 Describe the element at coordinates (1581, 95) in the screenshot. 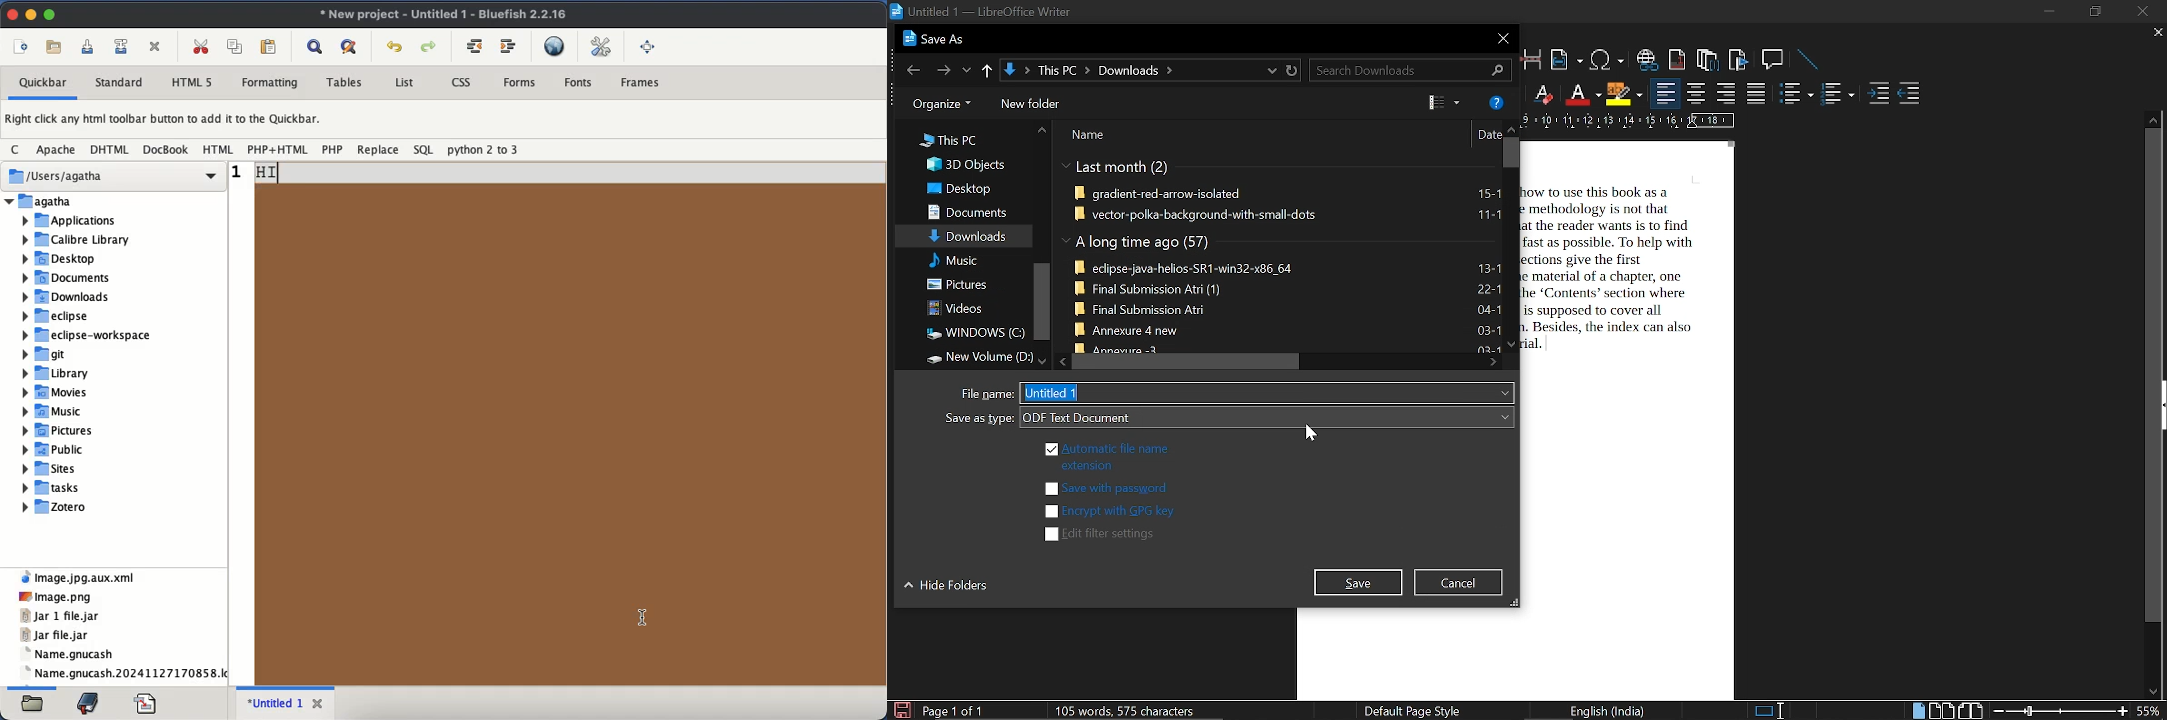

I see `font color` at that location.